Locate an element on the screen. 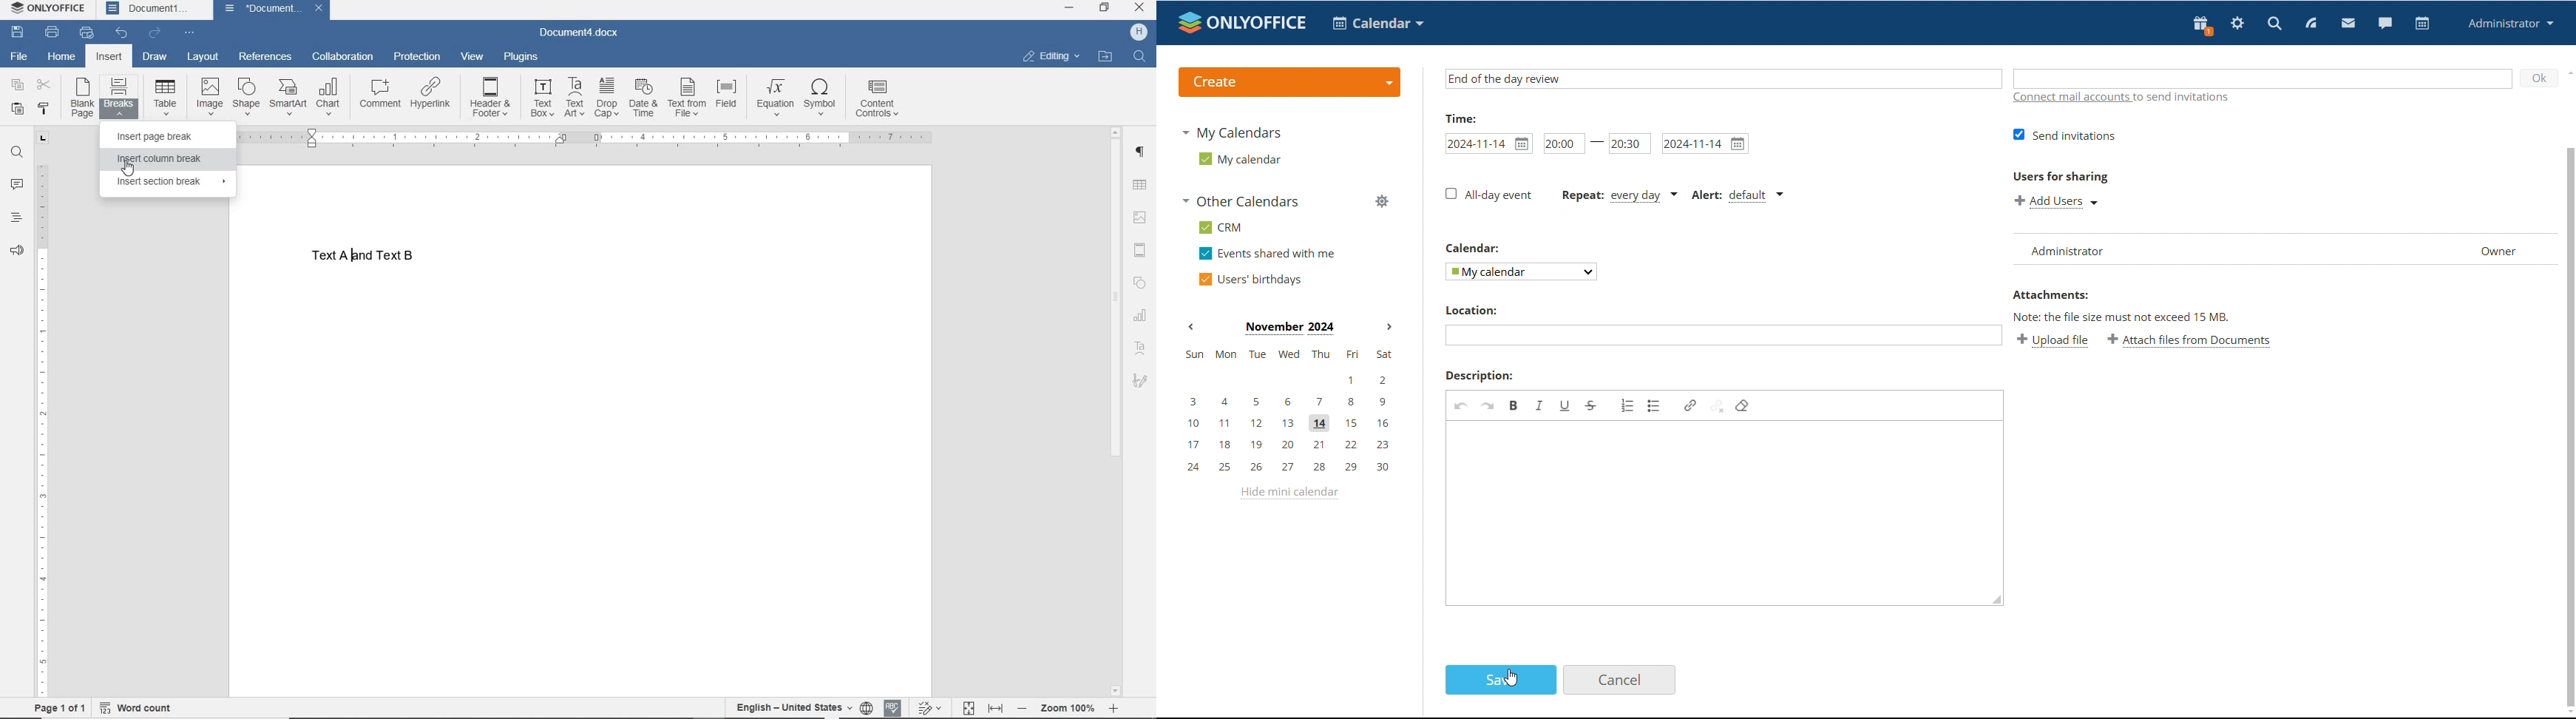 The image size is (2576, 728). Remove format is located at coordinates (1743, 406).